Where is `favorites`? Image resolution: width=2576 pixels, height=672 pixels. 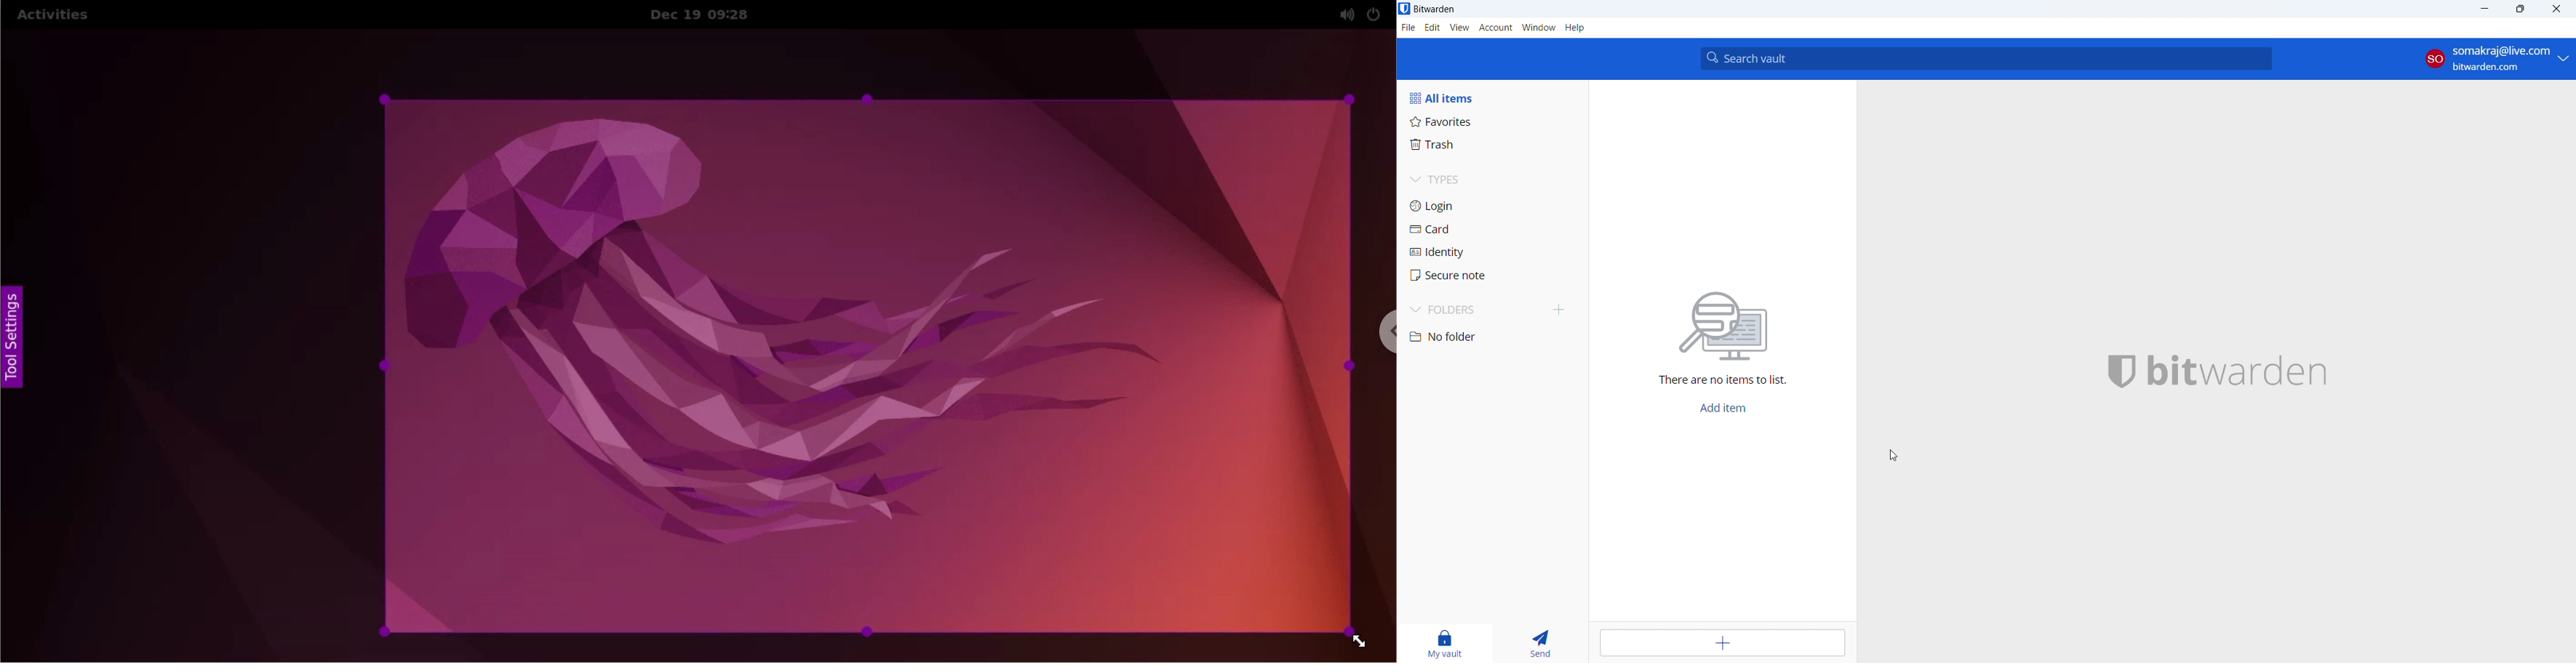
favorites is located at coordinates (1491, 121).